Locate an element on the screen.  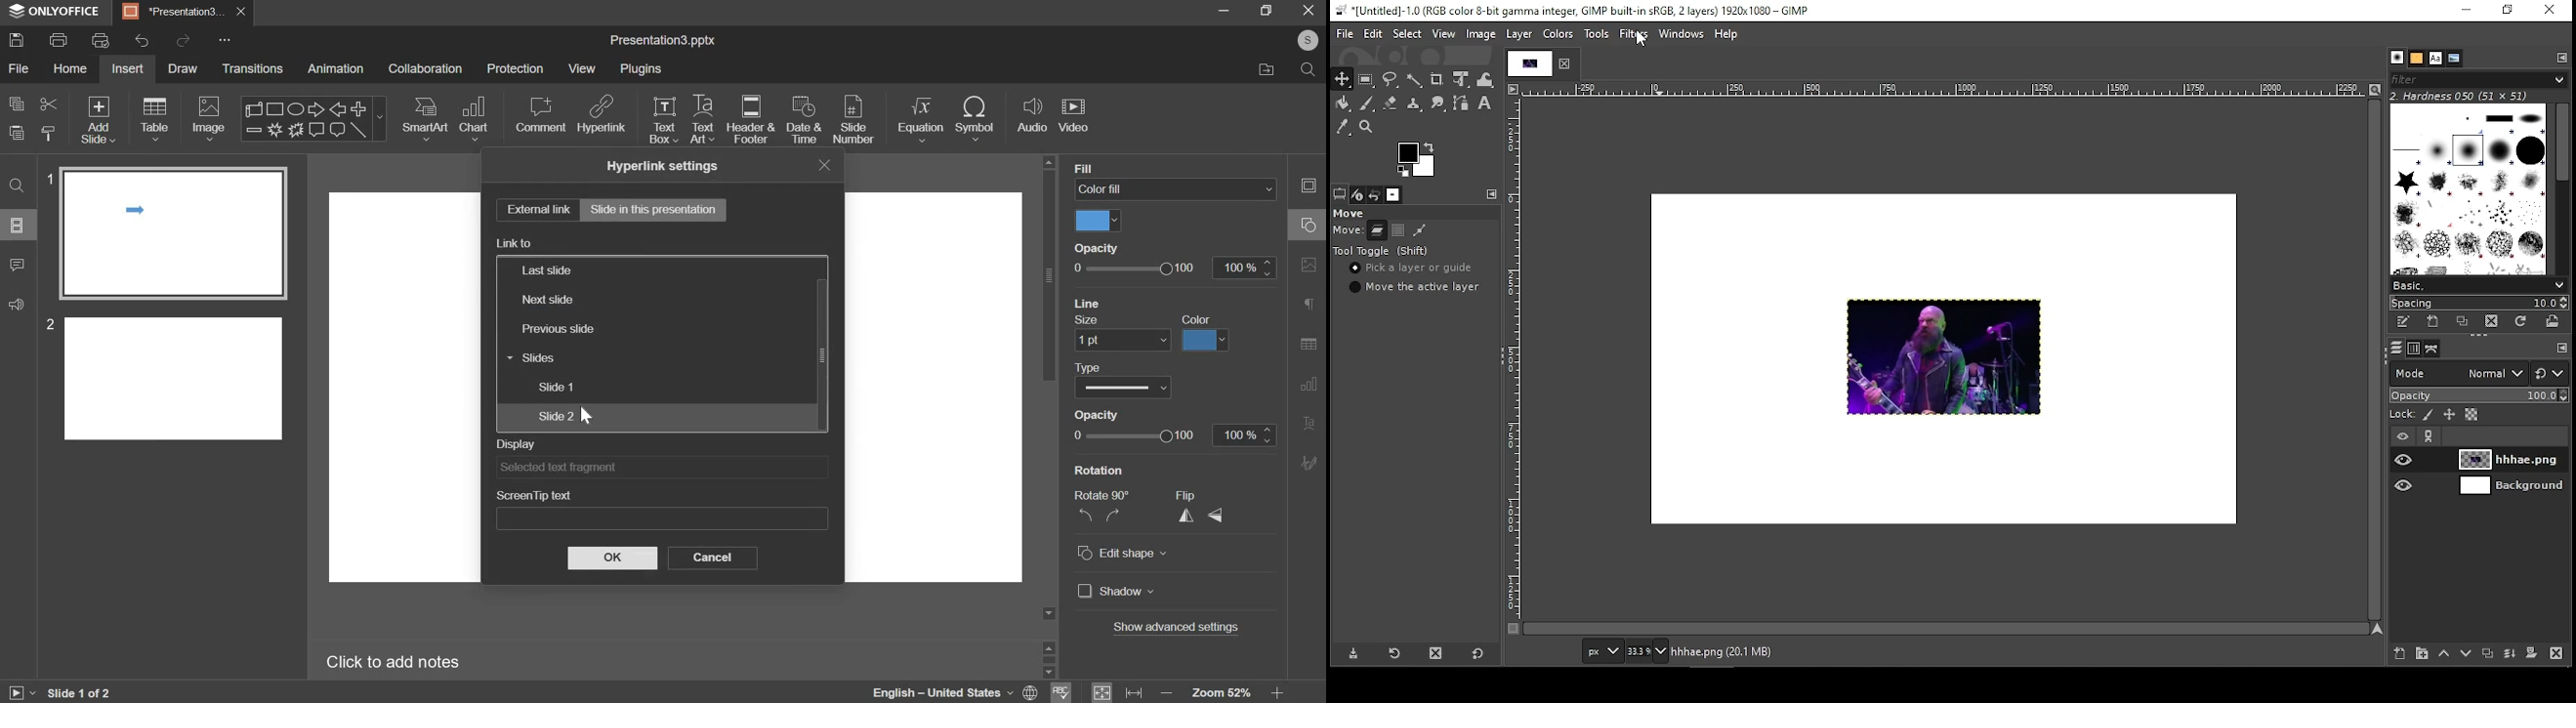
close is located at coordinates (242, 12).